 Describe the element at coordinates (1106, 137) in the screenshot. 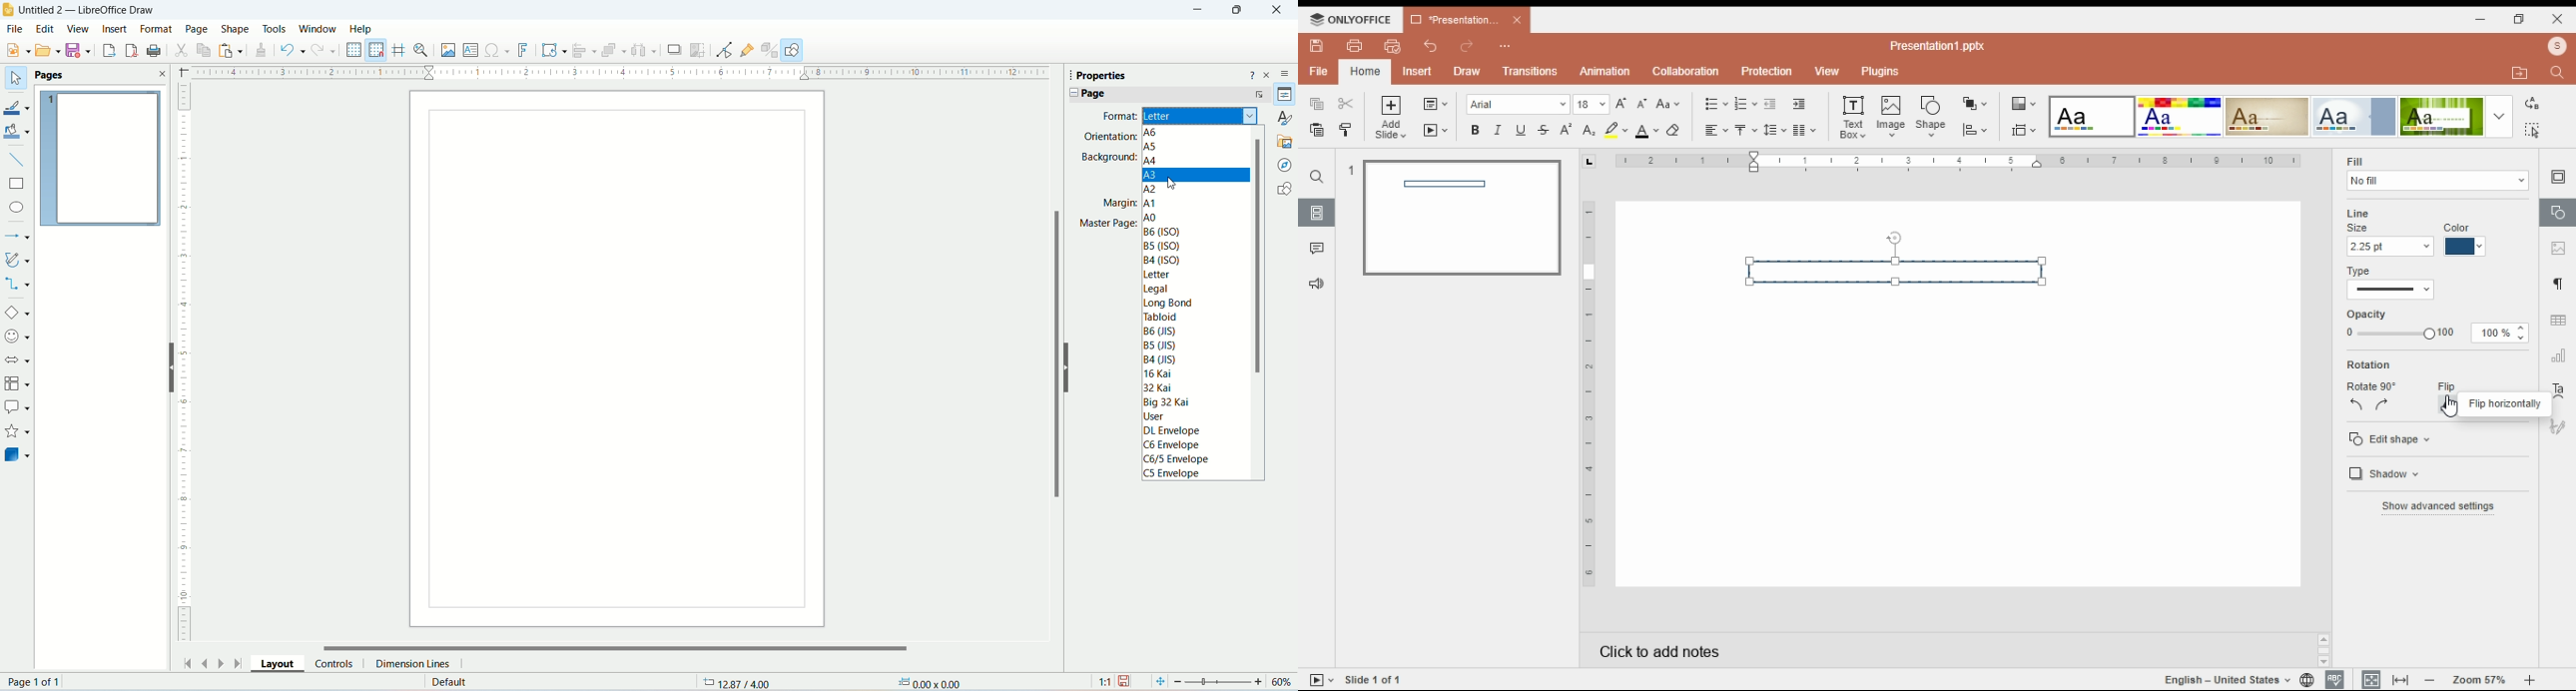

I see `Orientations` at that location.